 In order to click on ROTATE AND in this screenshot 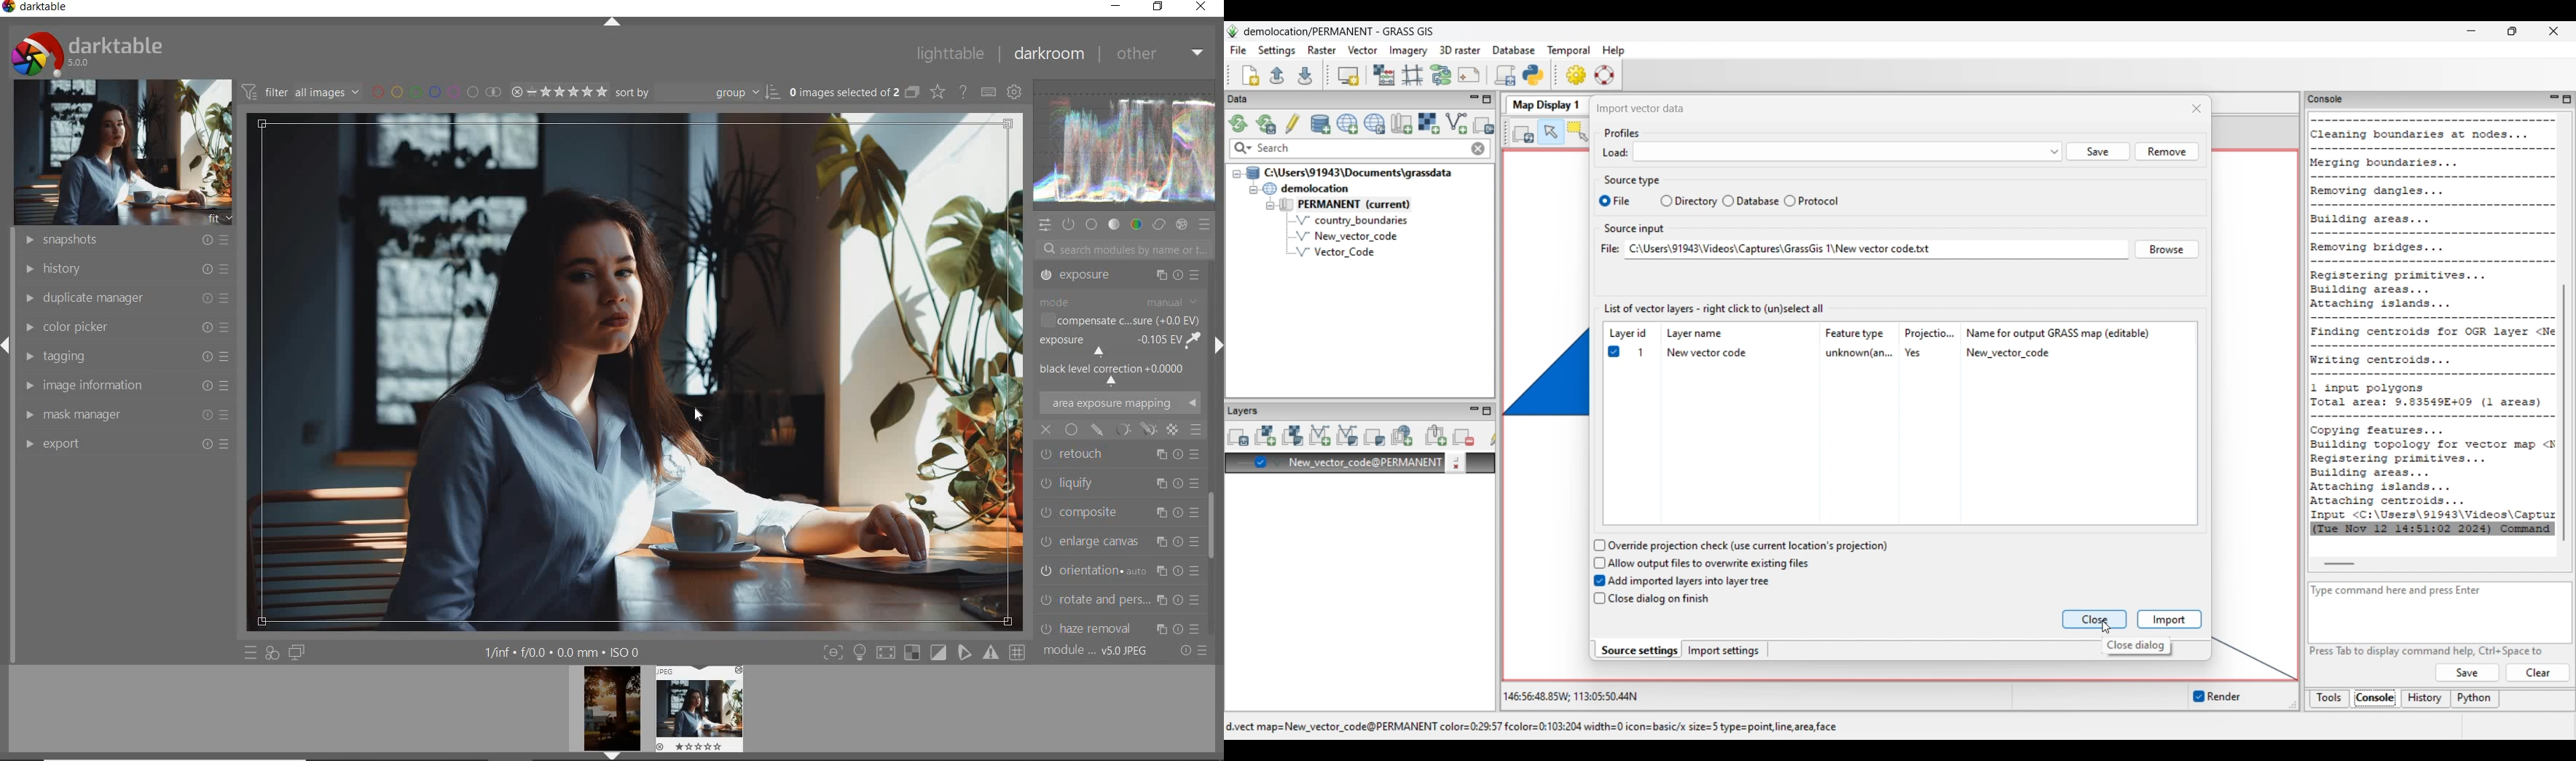, I will do `click(1117, 510)`.